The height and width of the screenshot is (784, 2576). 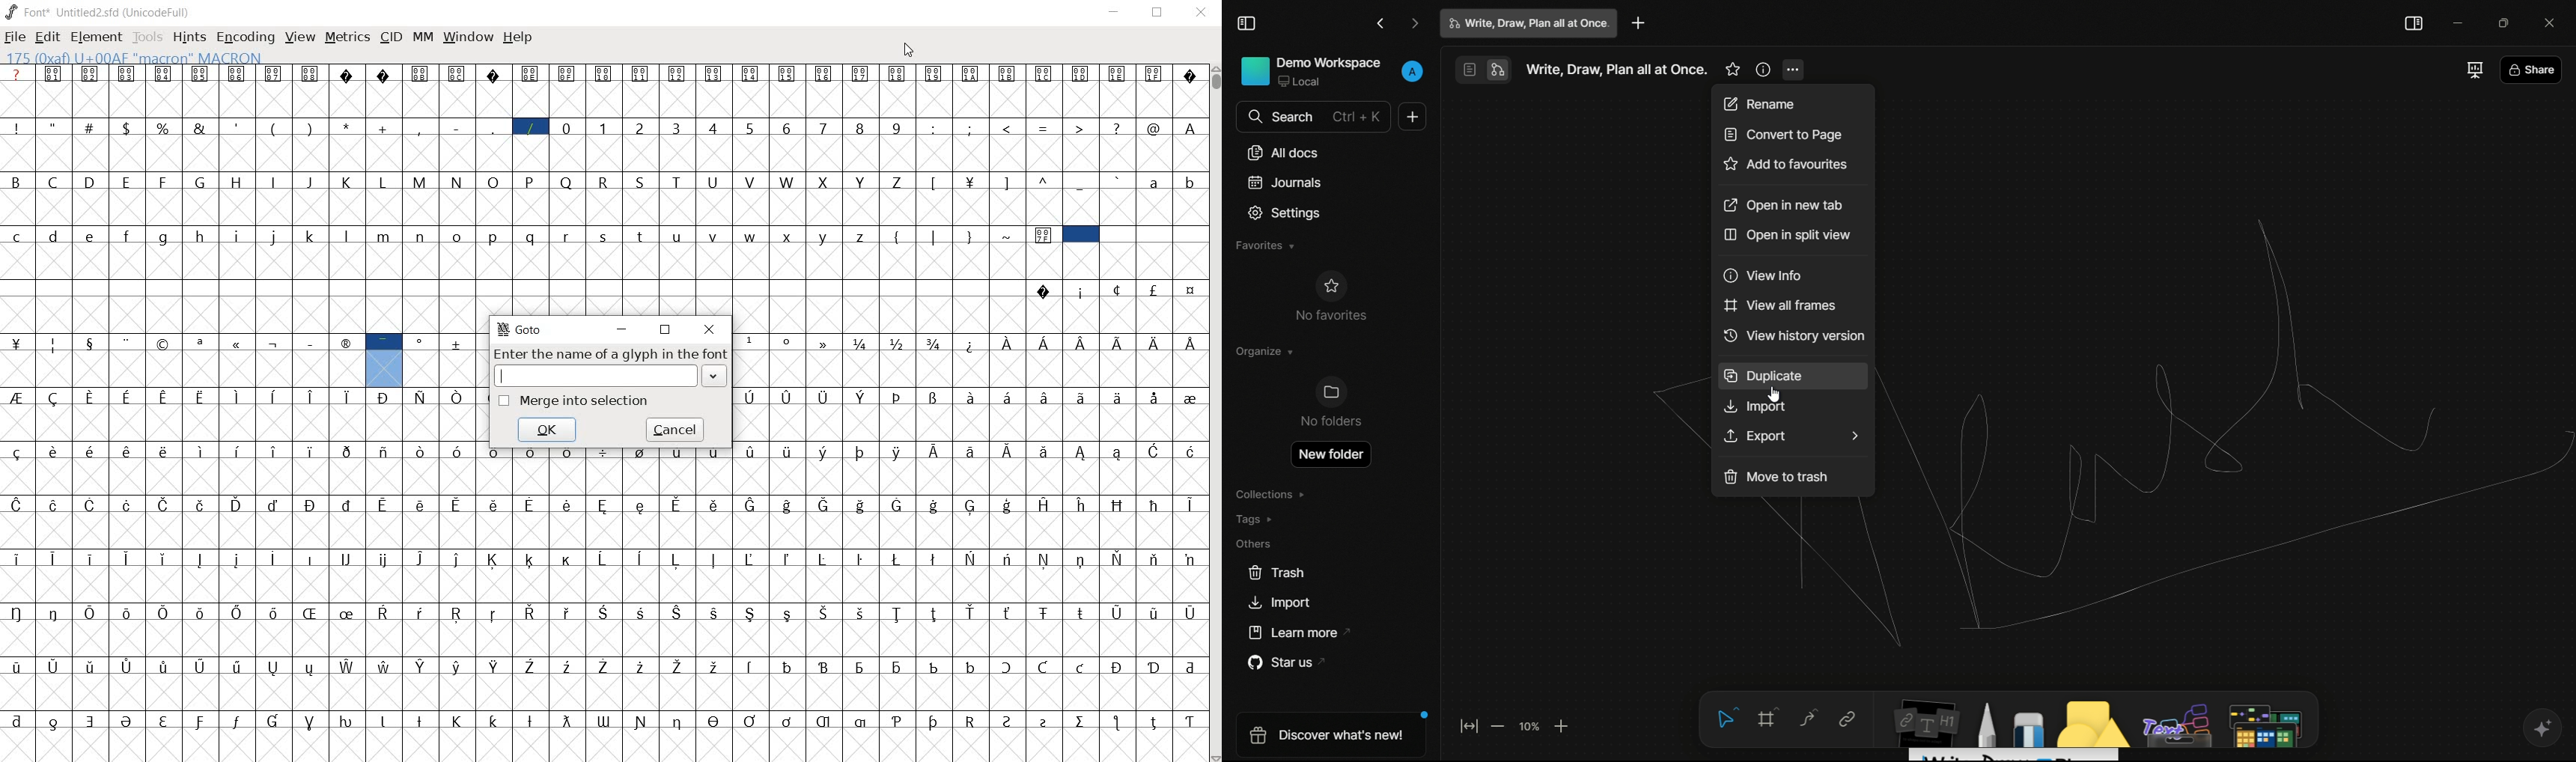 I want to click on add to favorites, so click(x=1786, y=165).